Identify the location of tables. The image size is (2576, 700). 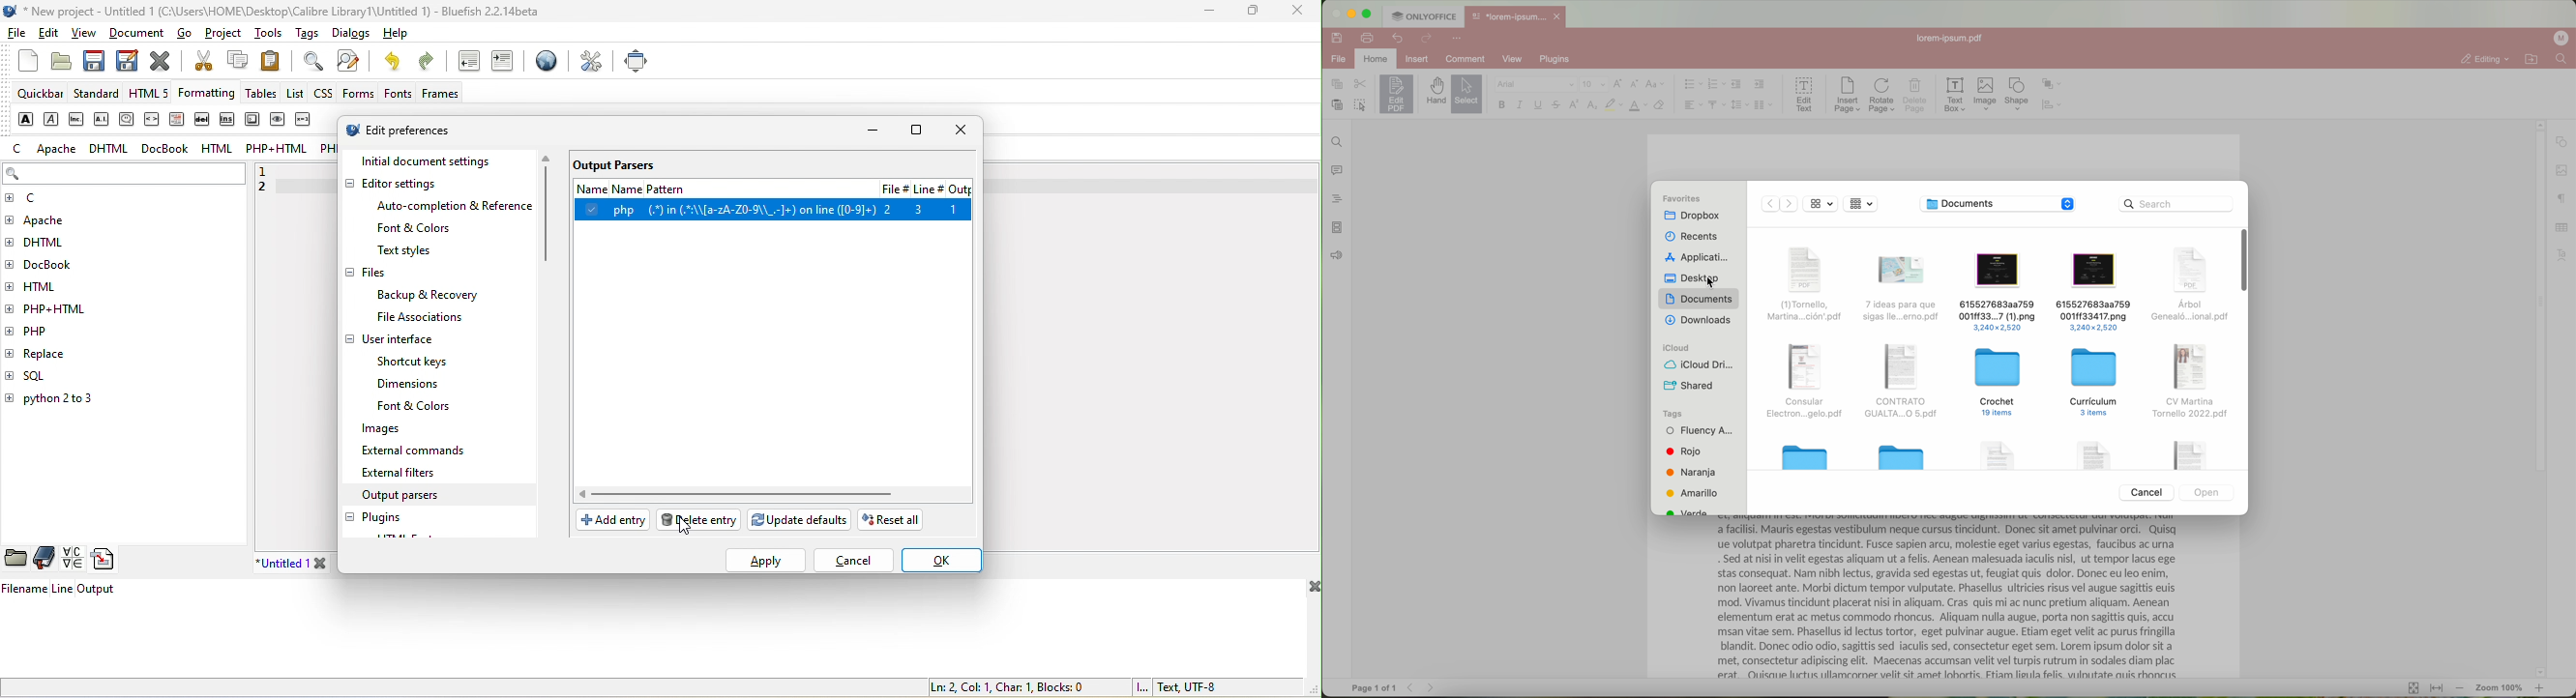
(263, 96).